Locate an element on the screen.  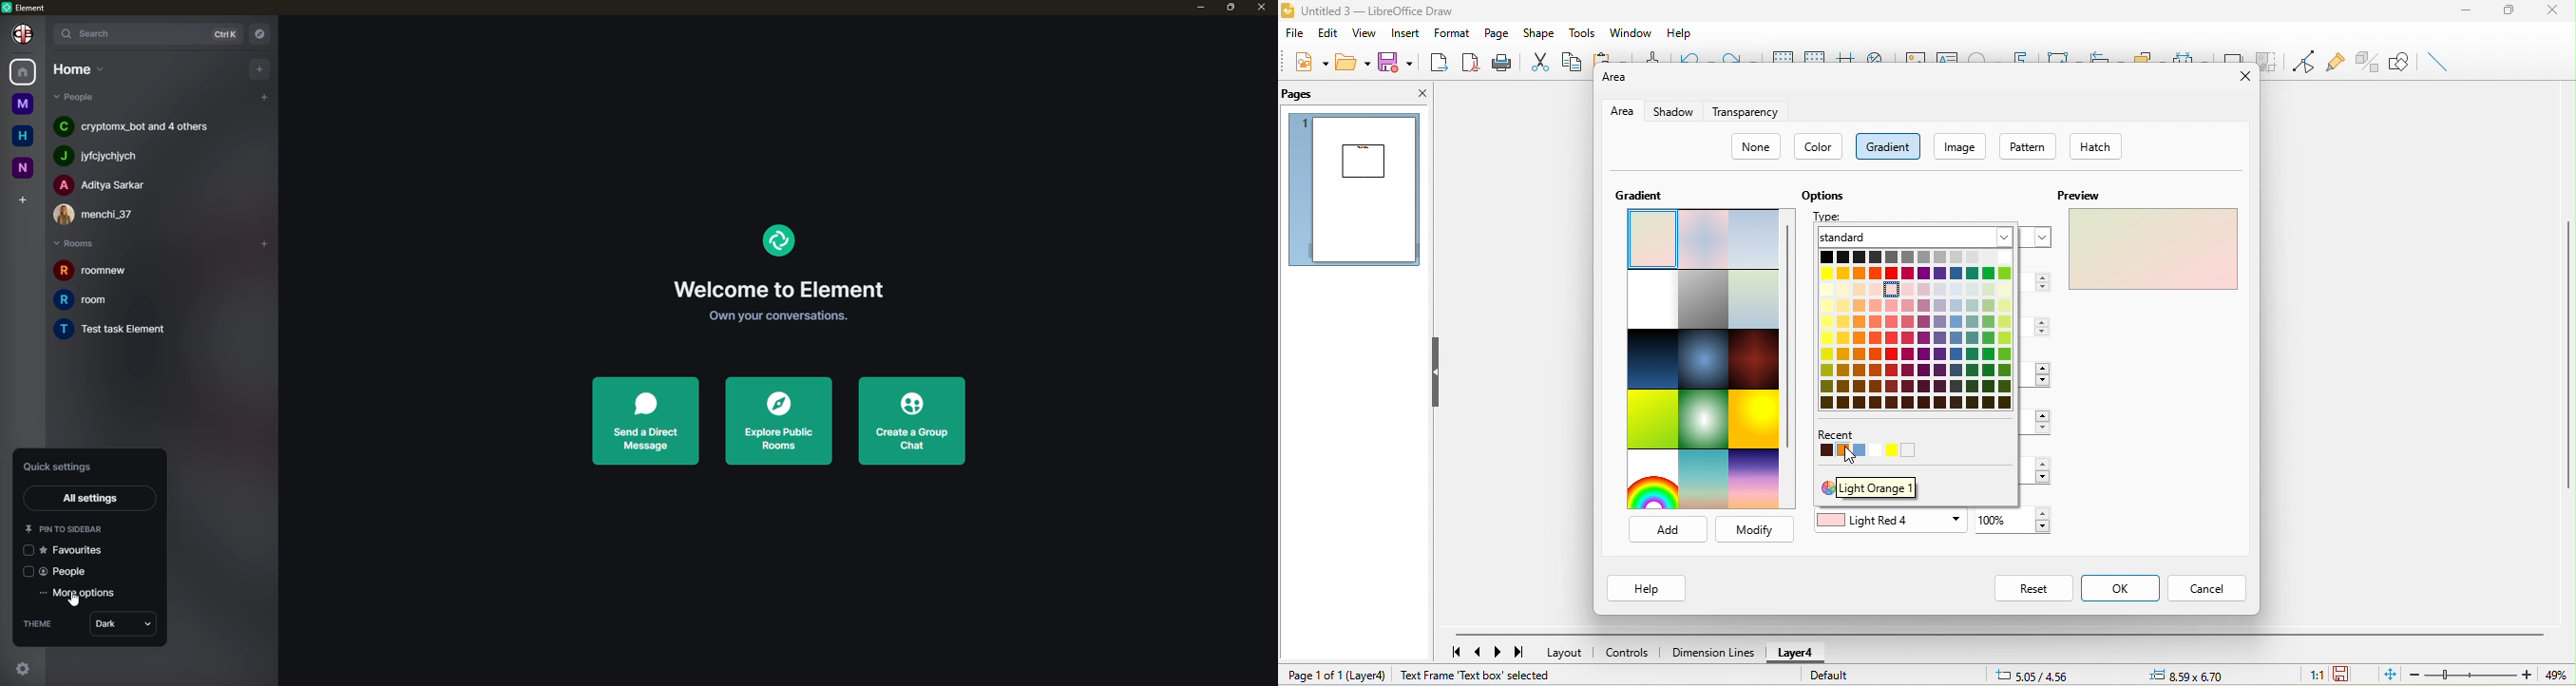
minimize is located at coordinates (2469, 10).